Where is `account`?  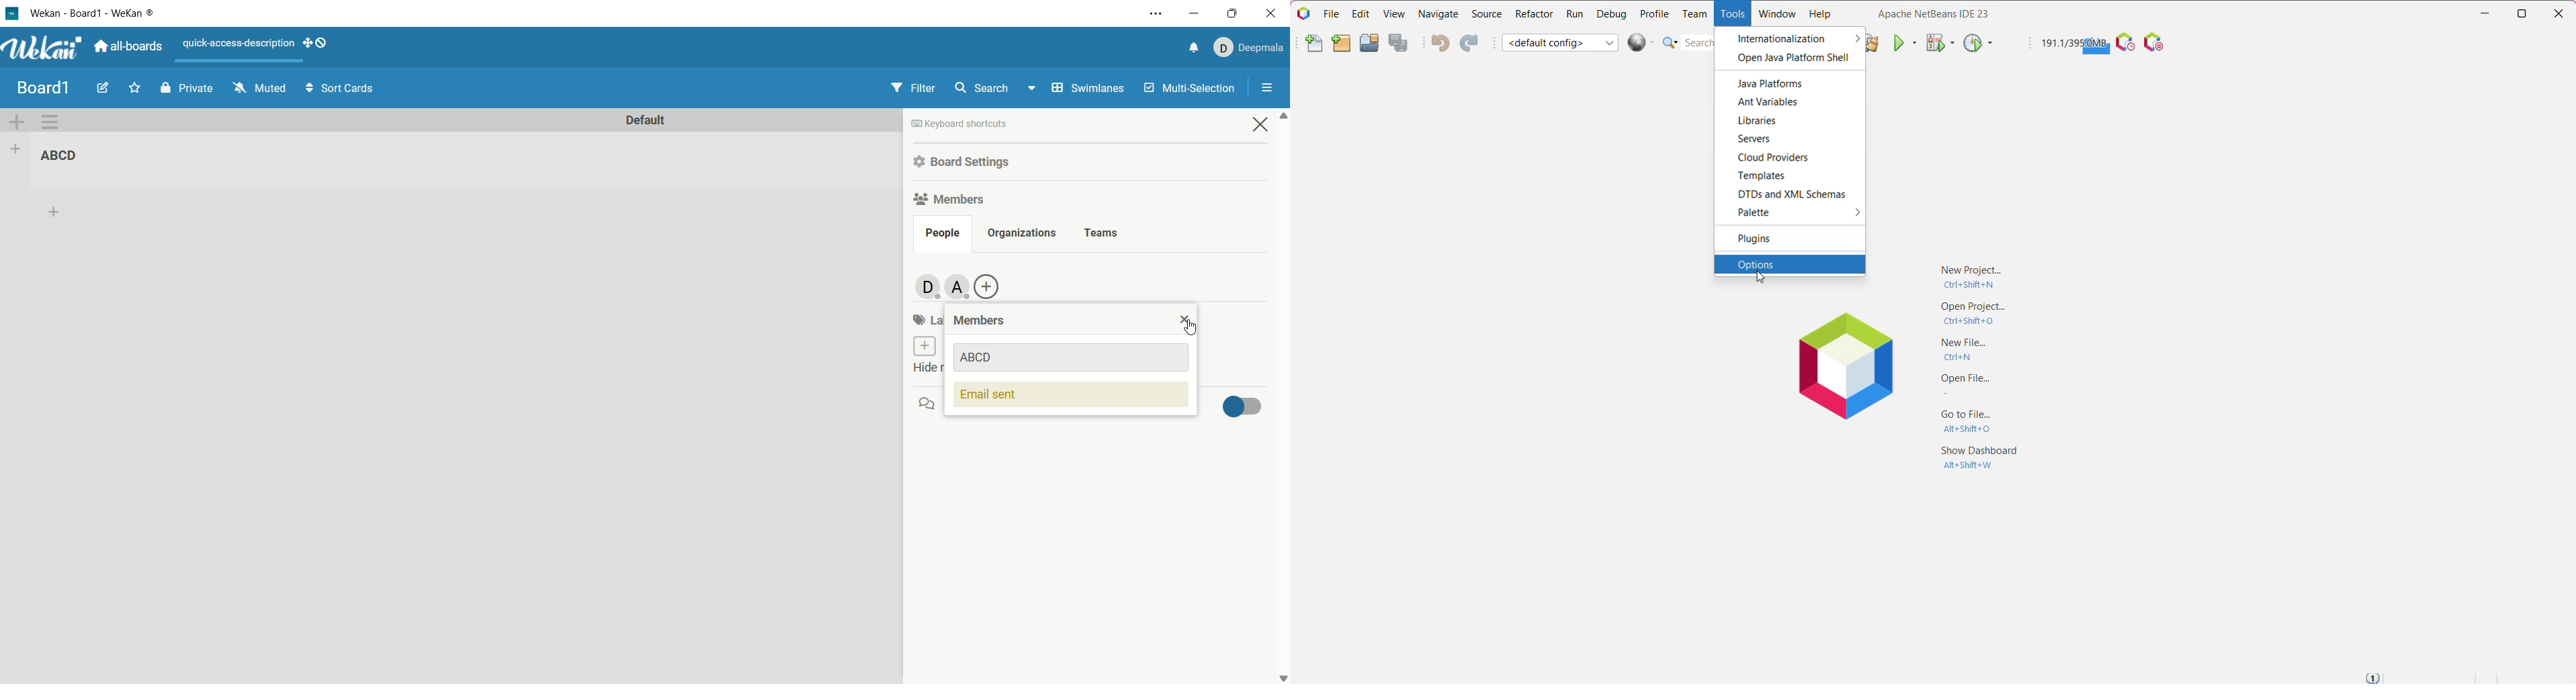 account is located at coordinates (1250, 48).